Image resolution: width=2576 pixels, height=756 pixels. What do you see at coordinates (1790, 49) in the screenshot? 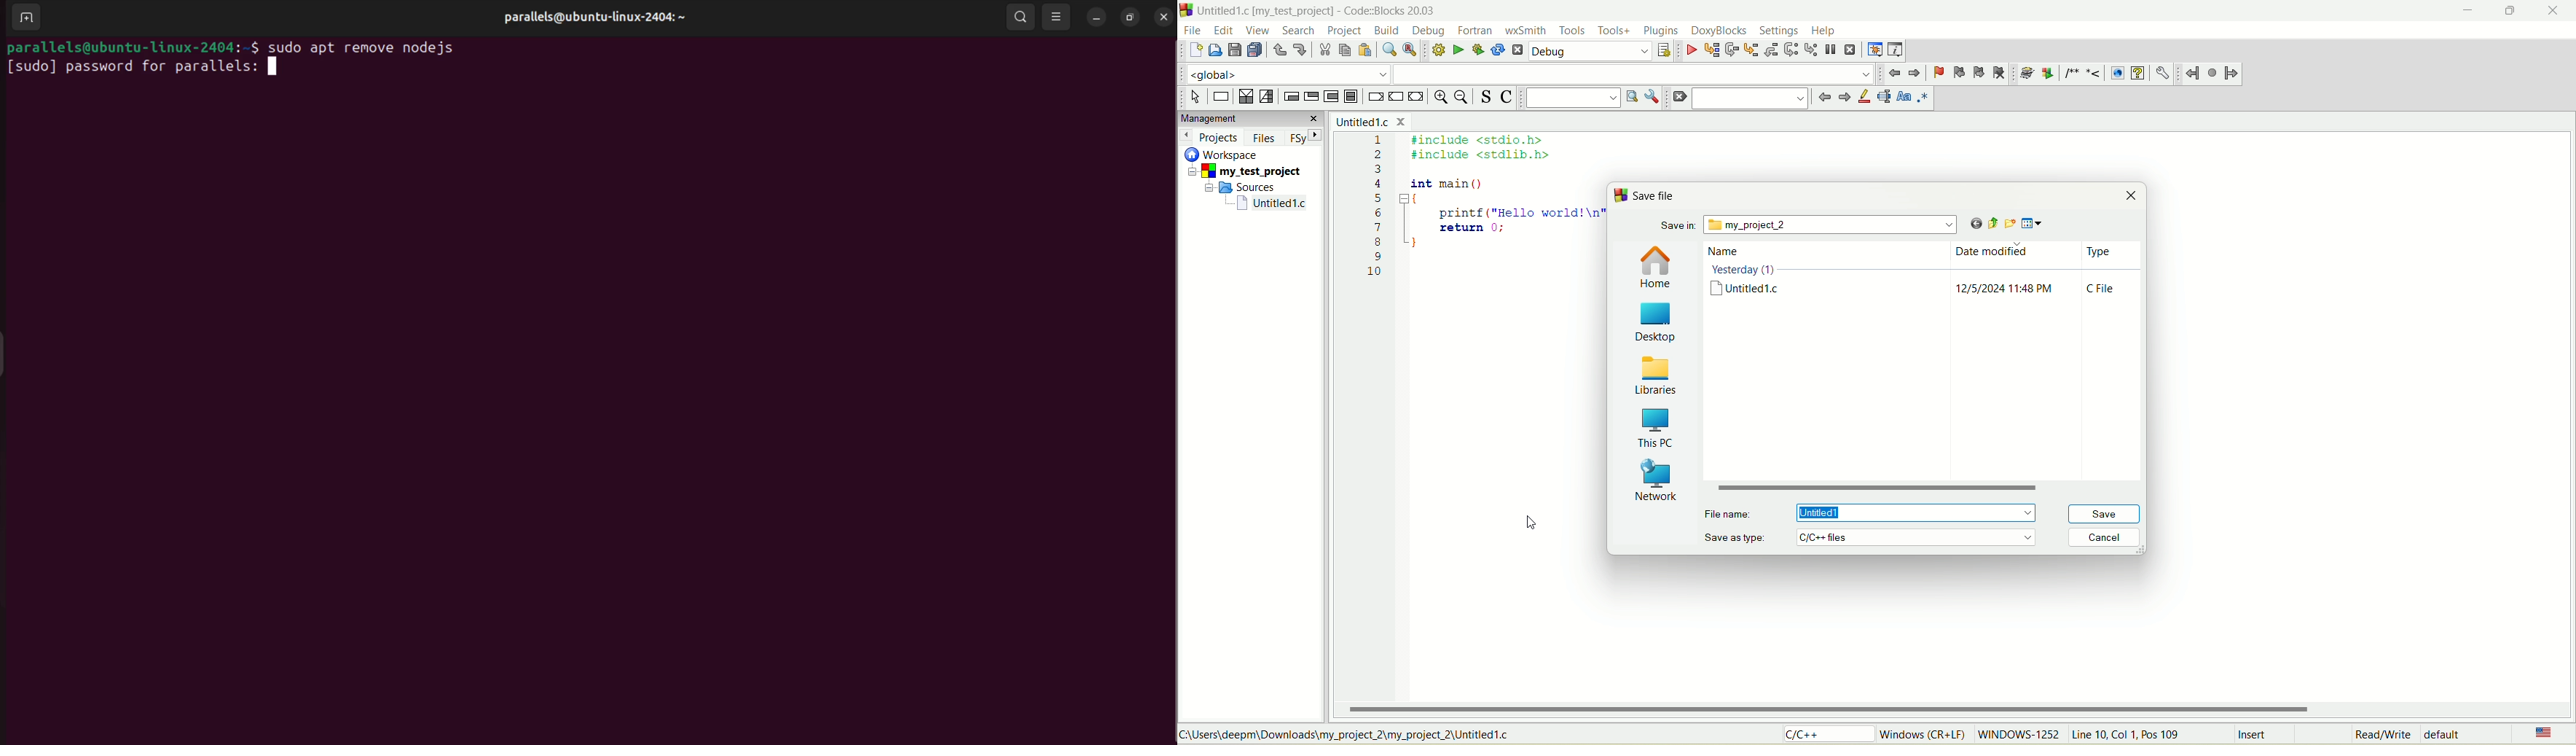
I see `next instruction` at bounding box center [1790, 49].